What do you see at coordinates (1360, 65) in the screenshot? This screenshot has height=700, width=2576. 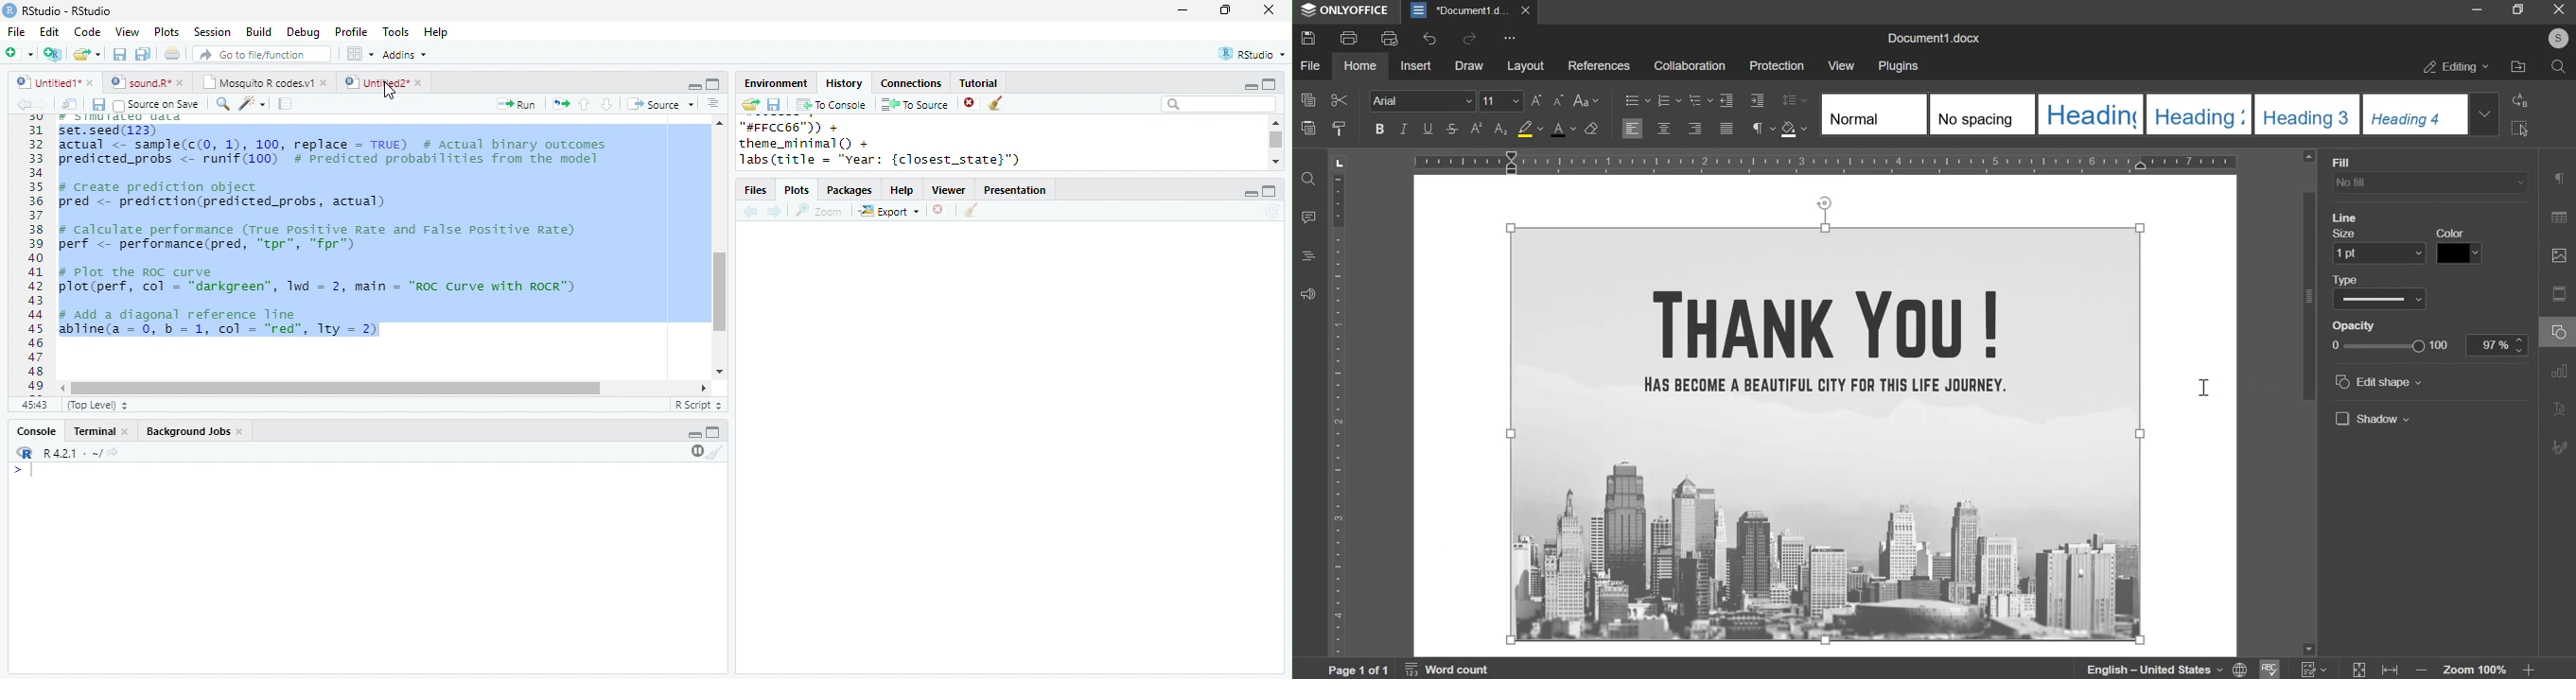 I see `home` at bounding box center [1360, 65].